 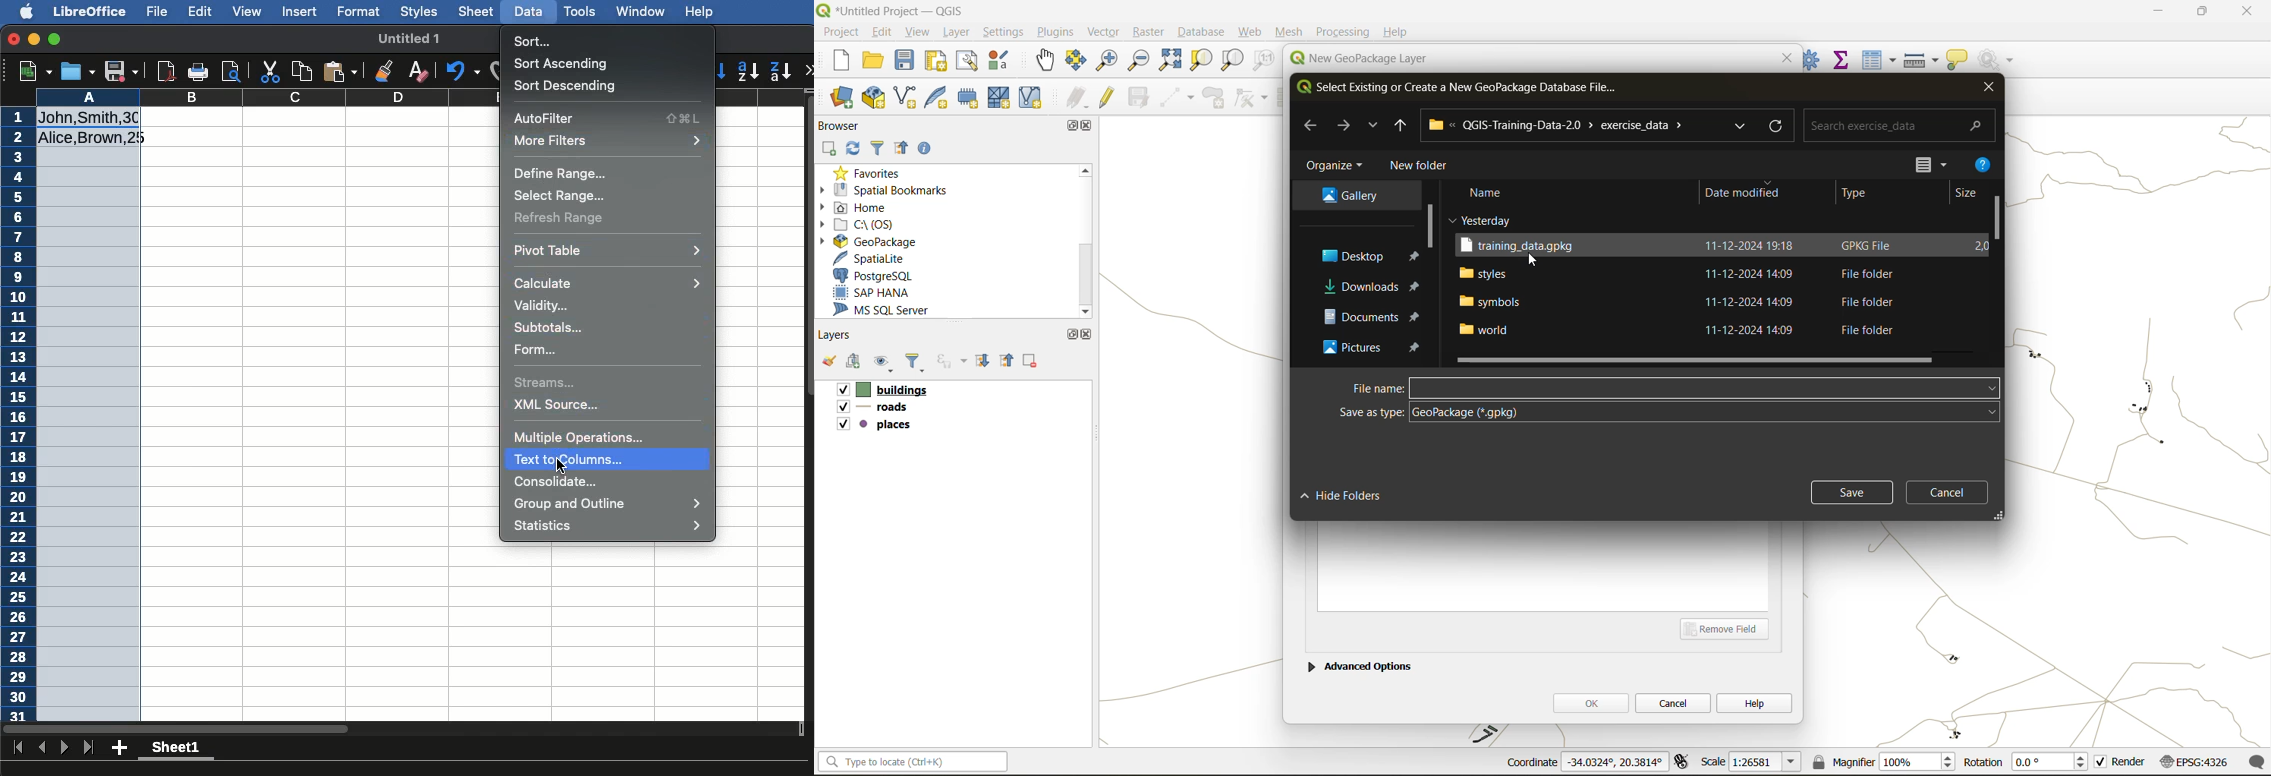 I want to click on size, so click(x=1976, y=192).